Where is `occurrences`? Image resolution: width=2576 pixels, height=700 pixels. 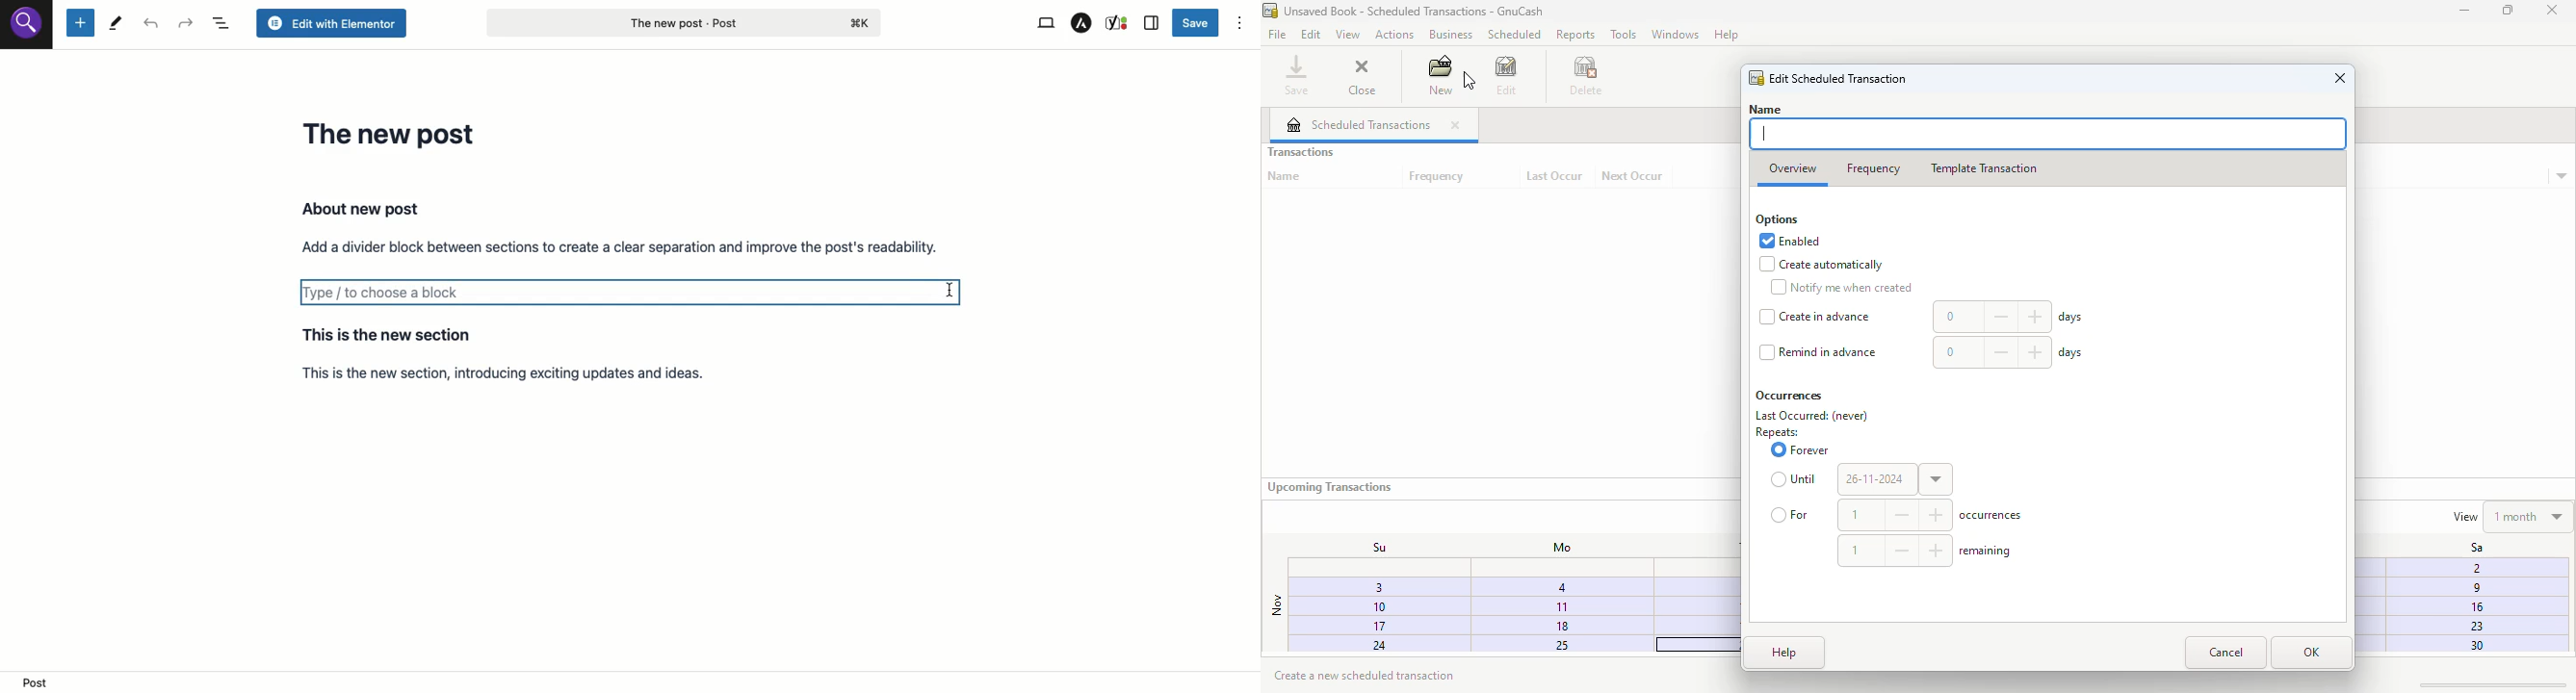 occurrences is located at coordinates (1789, 396).